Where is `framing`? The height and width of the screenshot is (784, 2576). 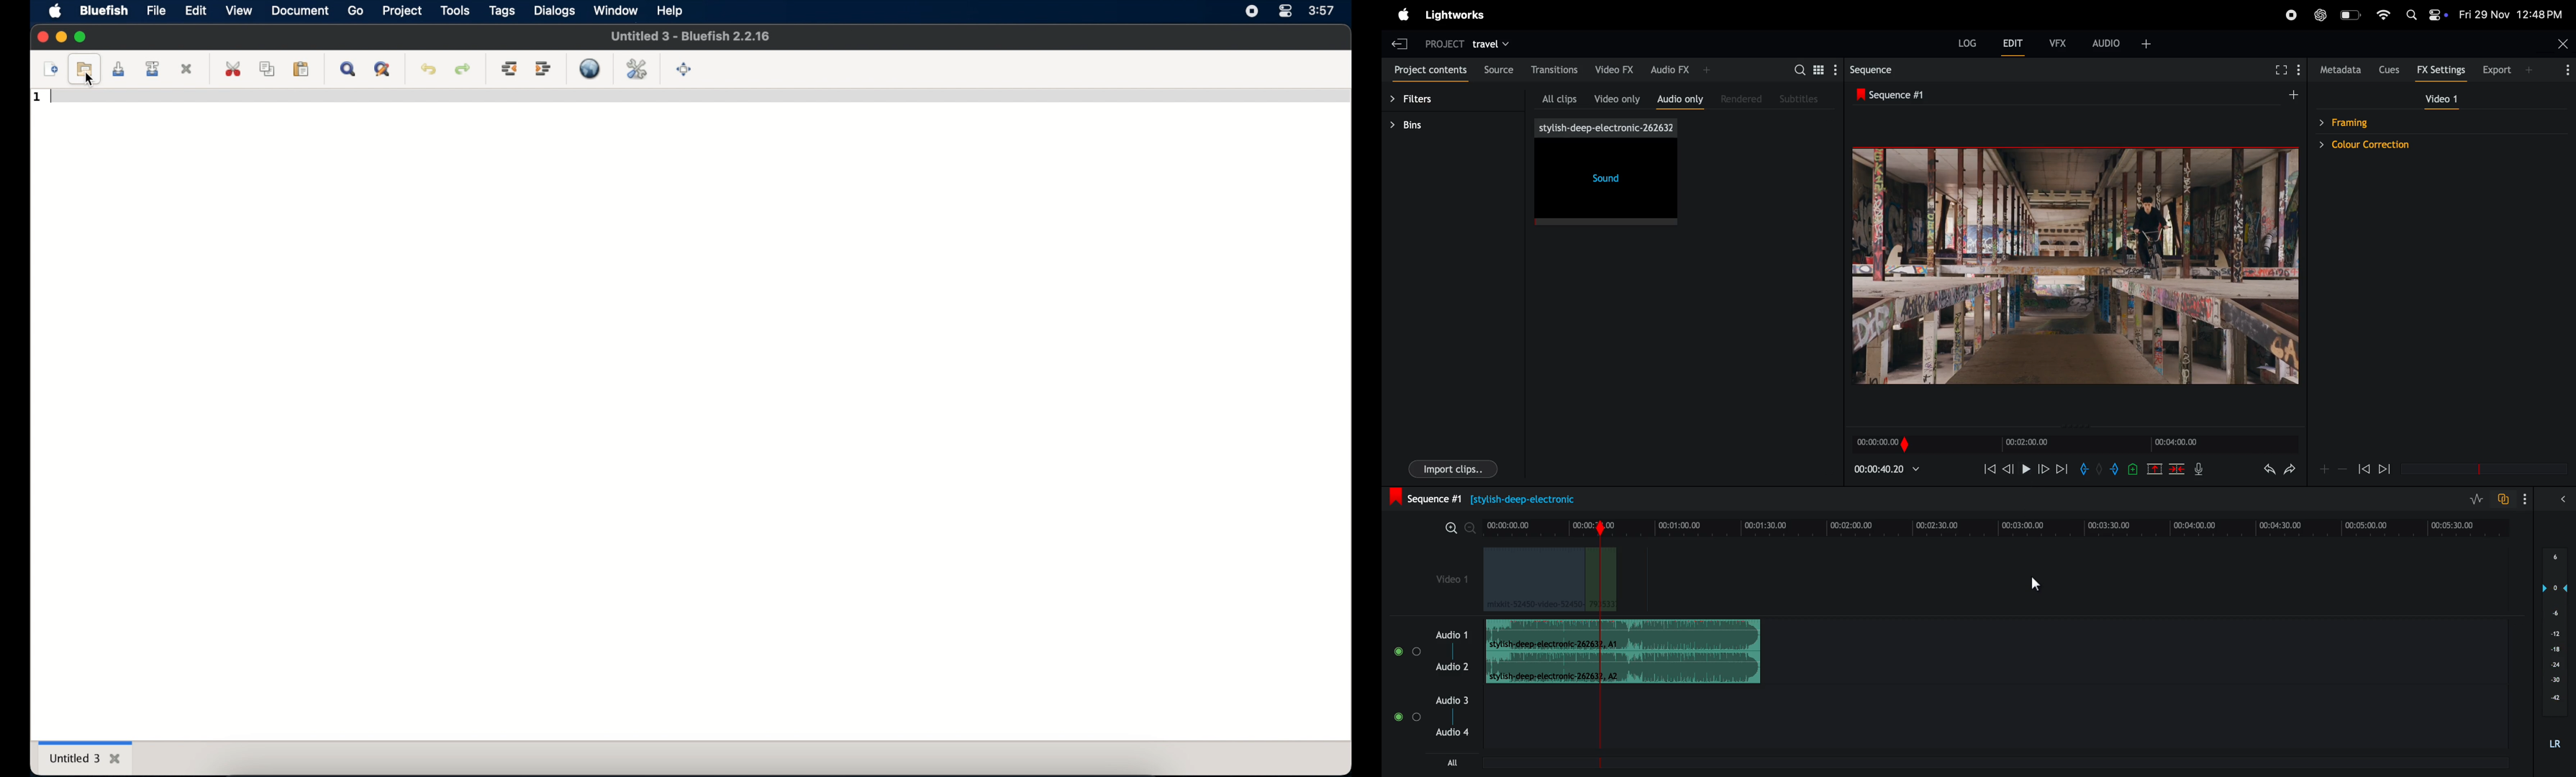
framing is located at coordinates (2355, 122).